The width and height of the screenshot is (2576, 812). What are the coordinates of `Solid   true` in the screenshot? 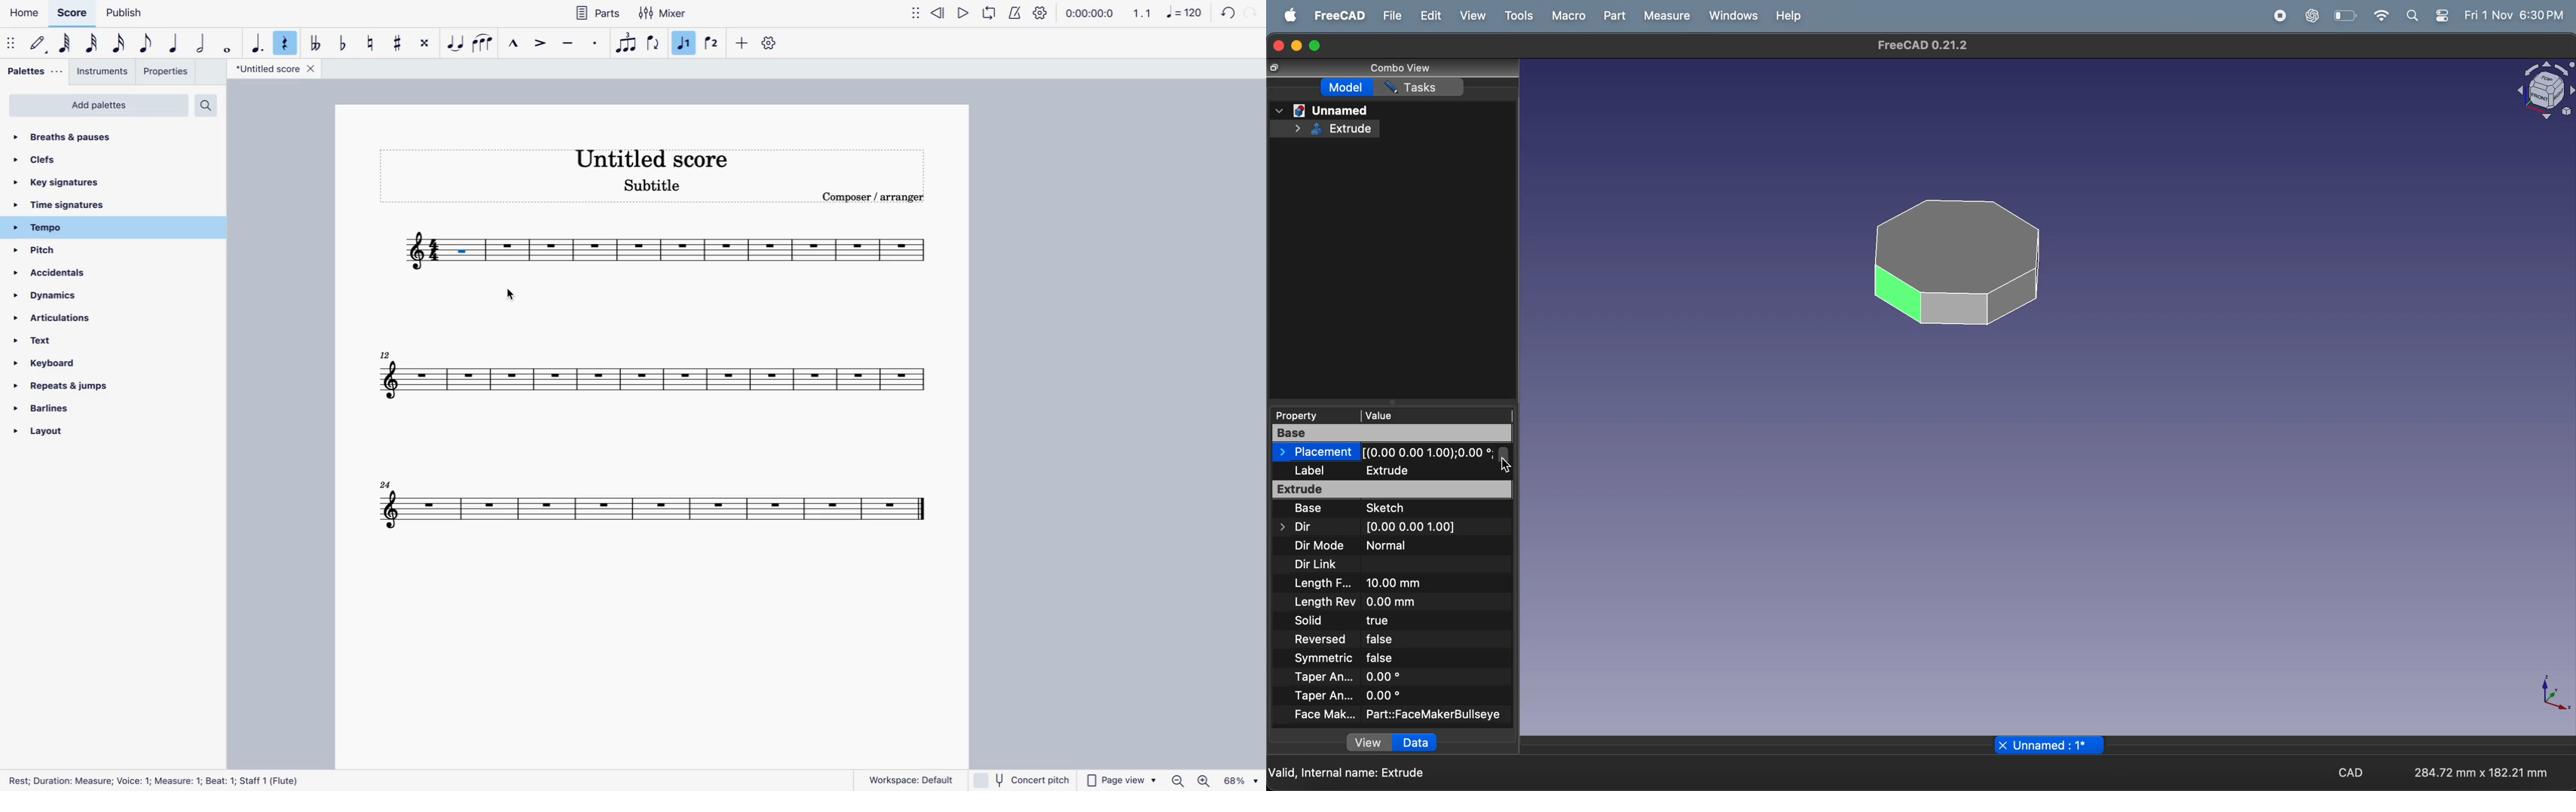 It's located at (1376, 621).